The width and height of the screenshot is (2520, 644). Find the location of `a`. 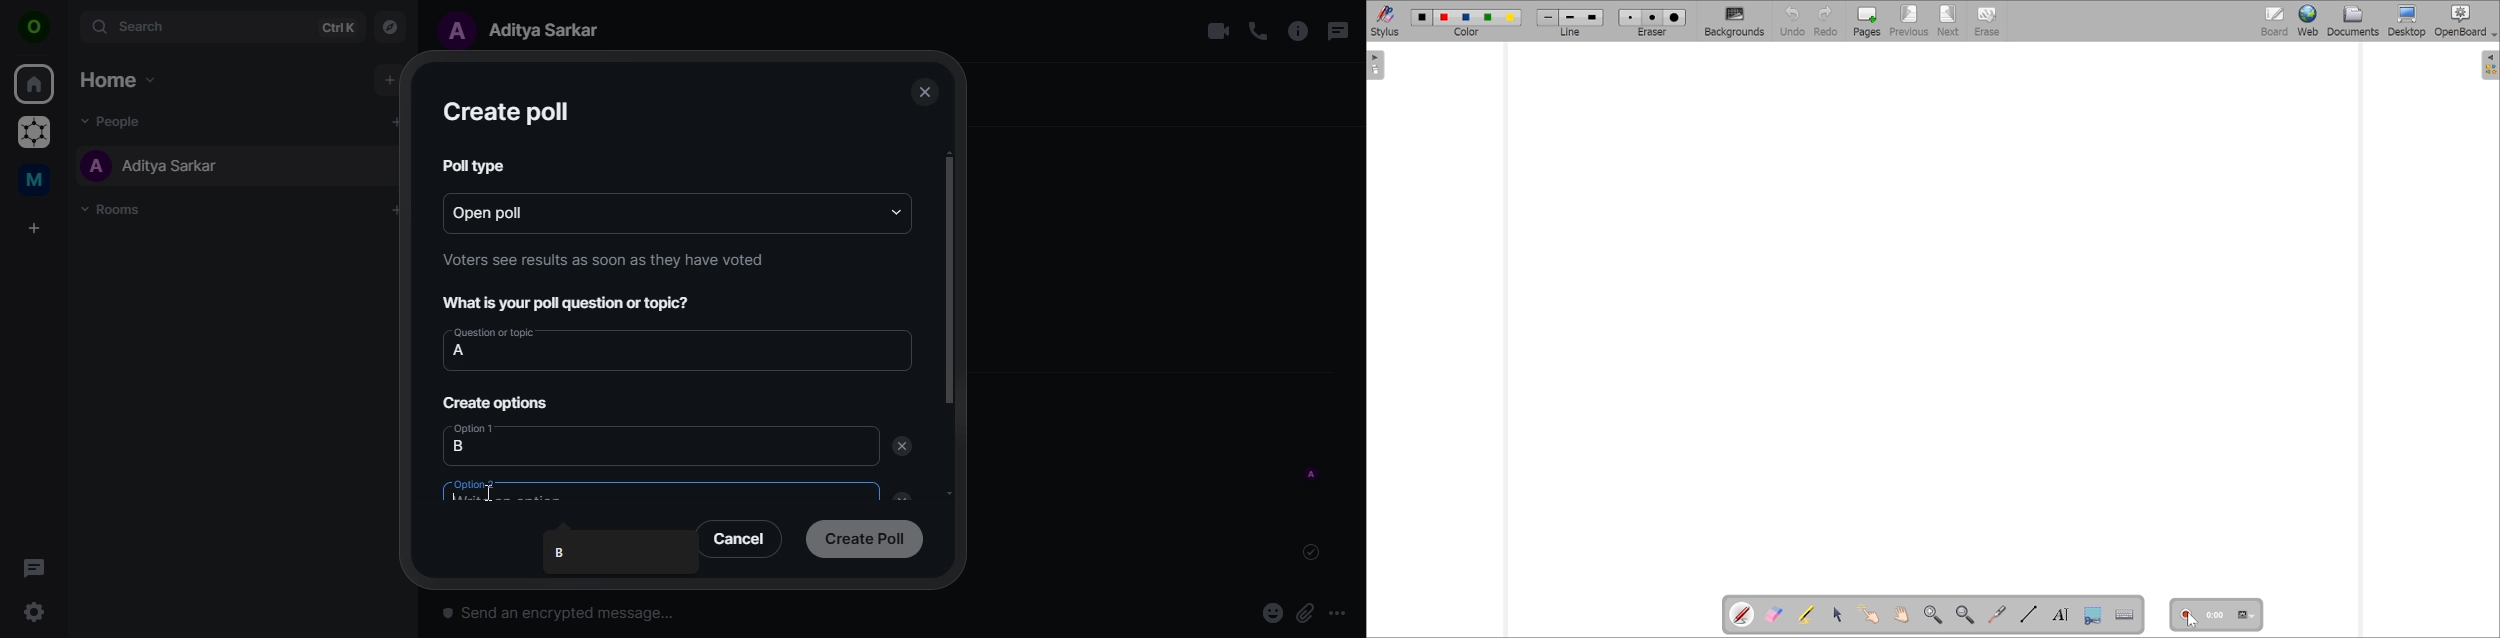

a is located at coordinates (460, 351).